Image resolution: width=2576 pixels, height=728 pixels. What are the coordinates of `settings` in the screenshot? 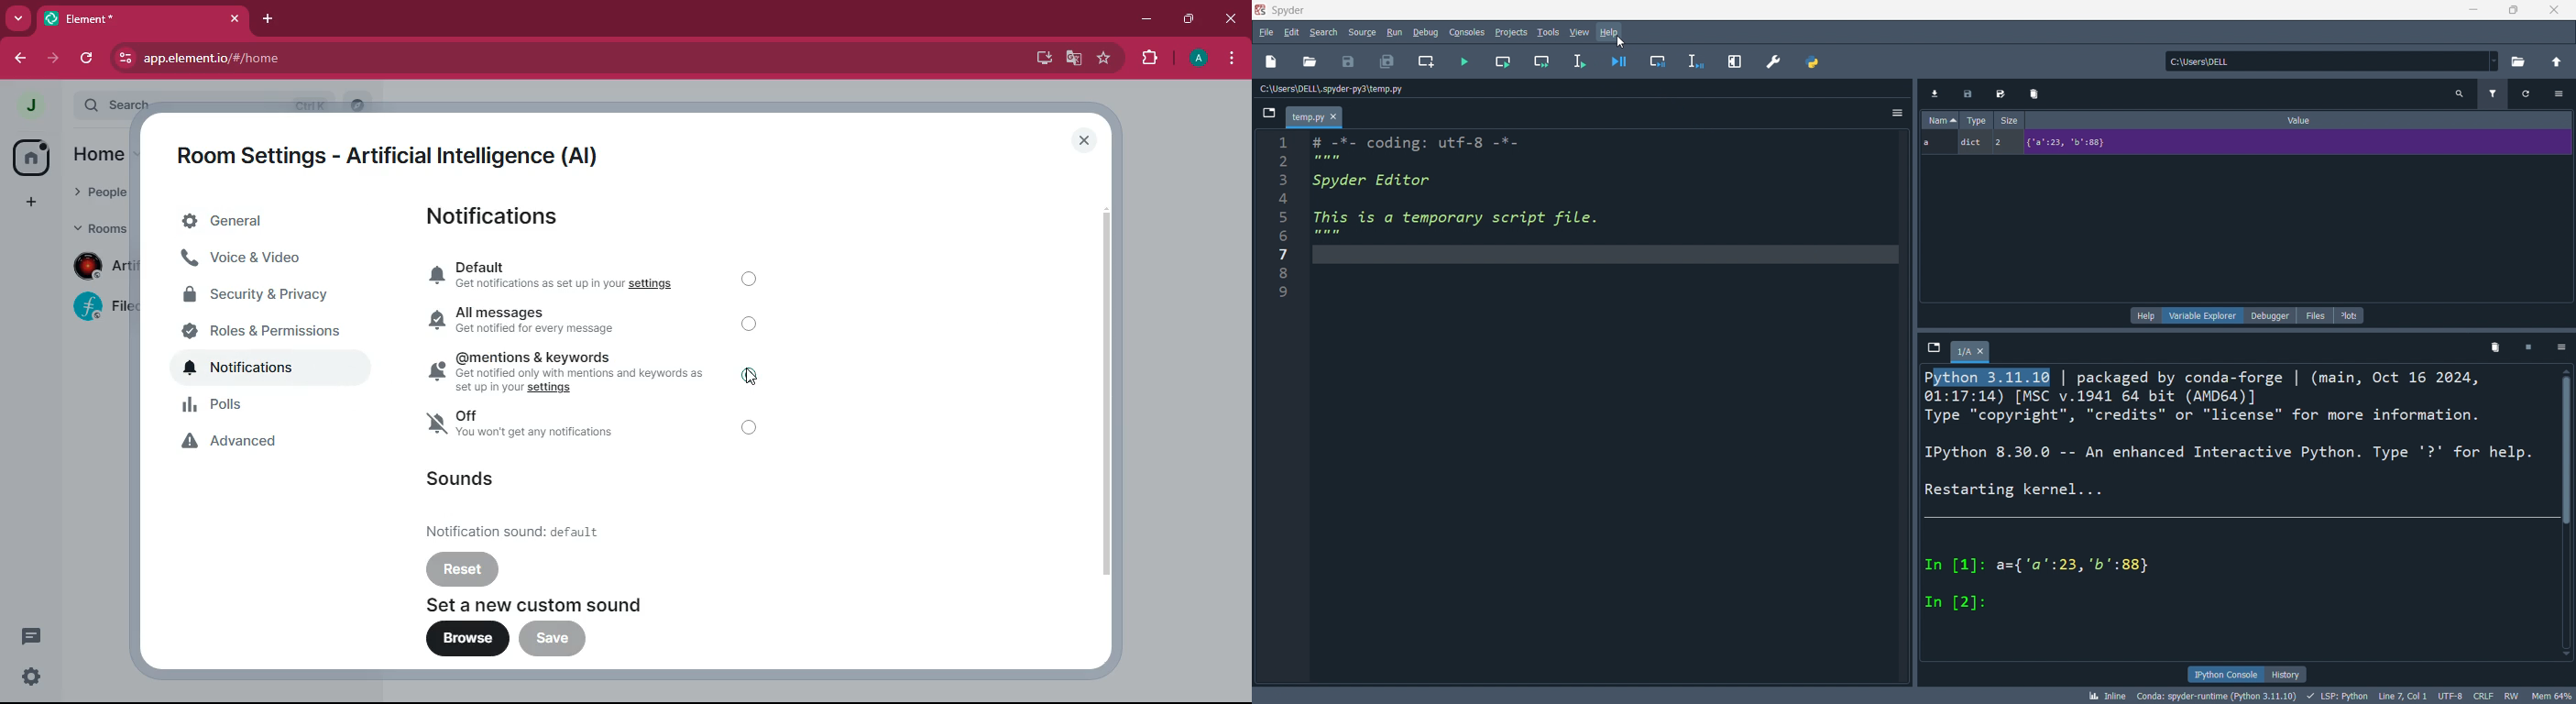 It's located at (33, 676).